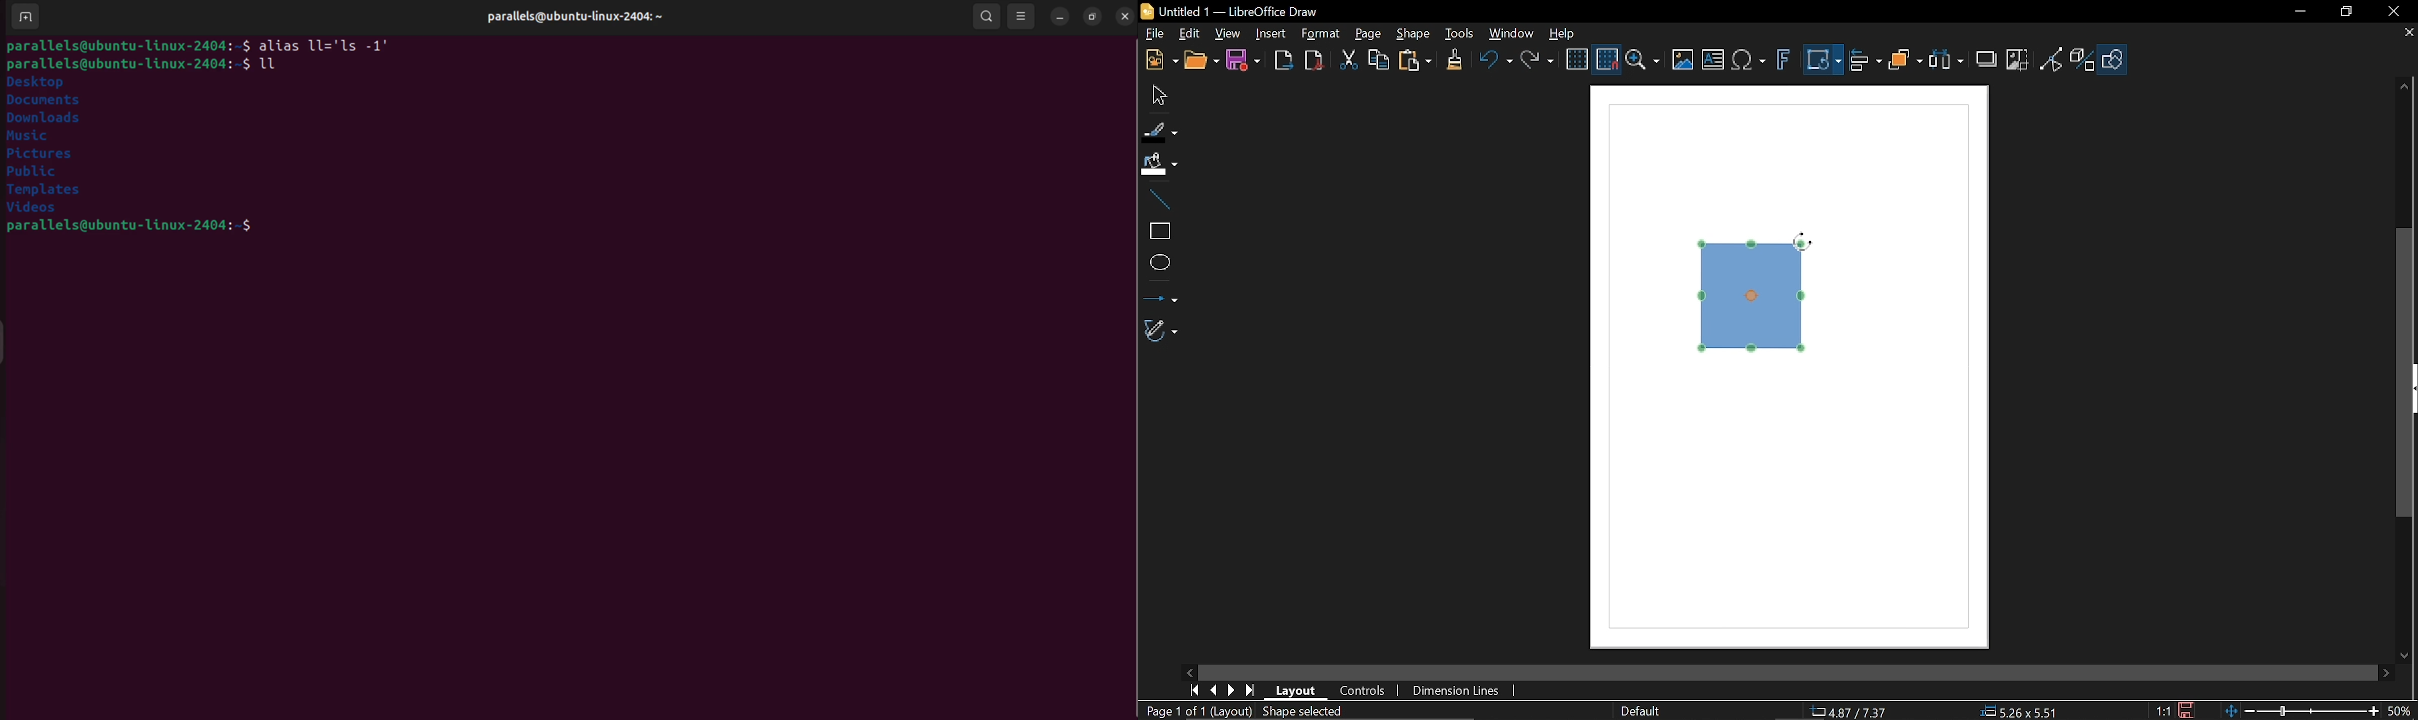 Image resolution: width=2436 pixels, height=728 pixels. What do you see at coordinates (1362, 691) in the screenshot?
I see `Controls` at bounding box center [1362, 691].